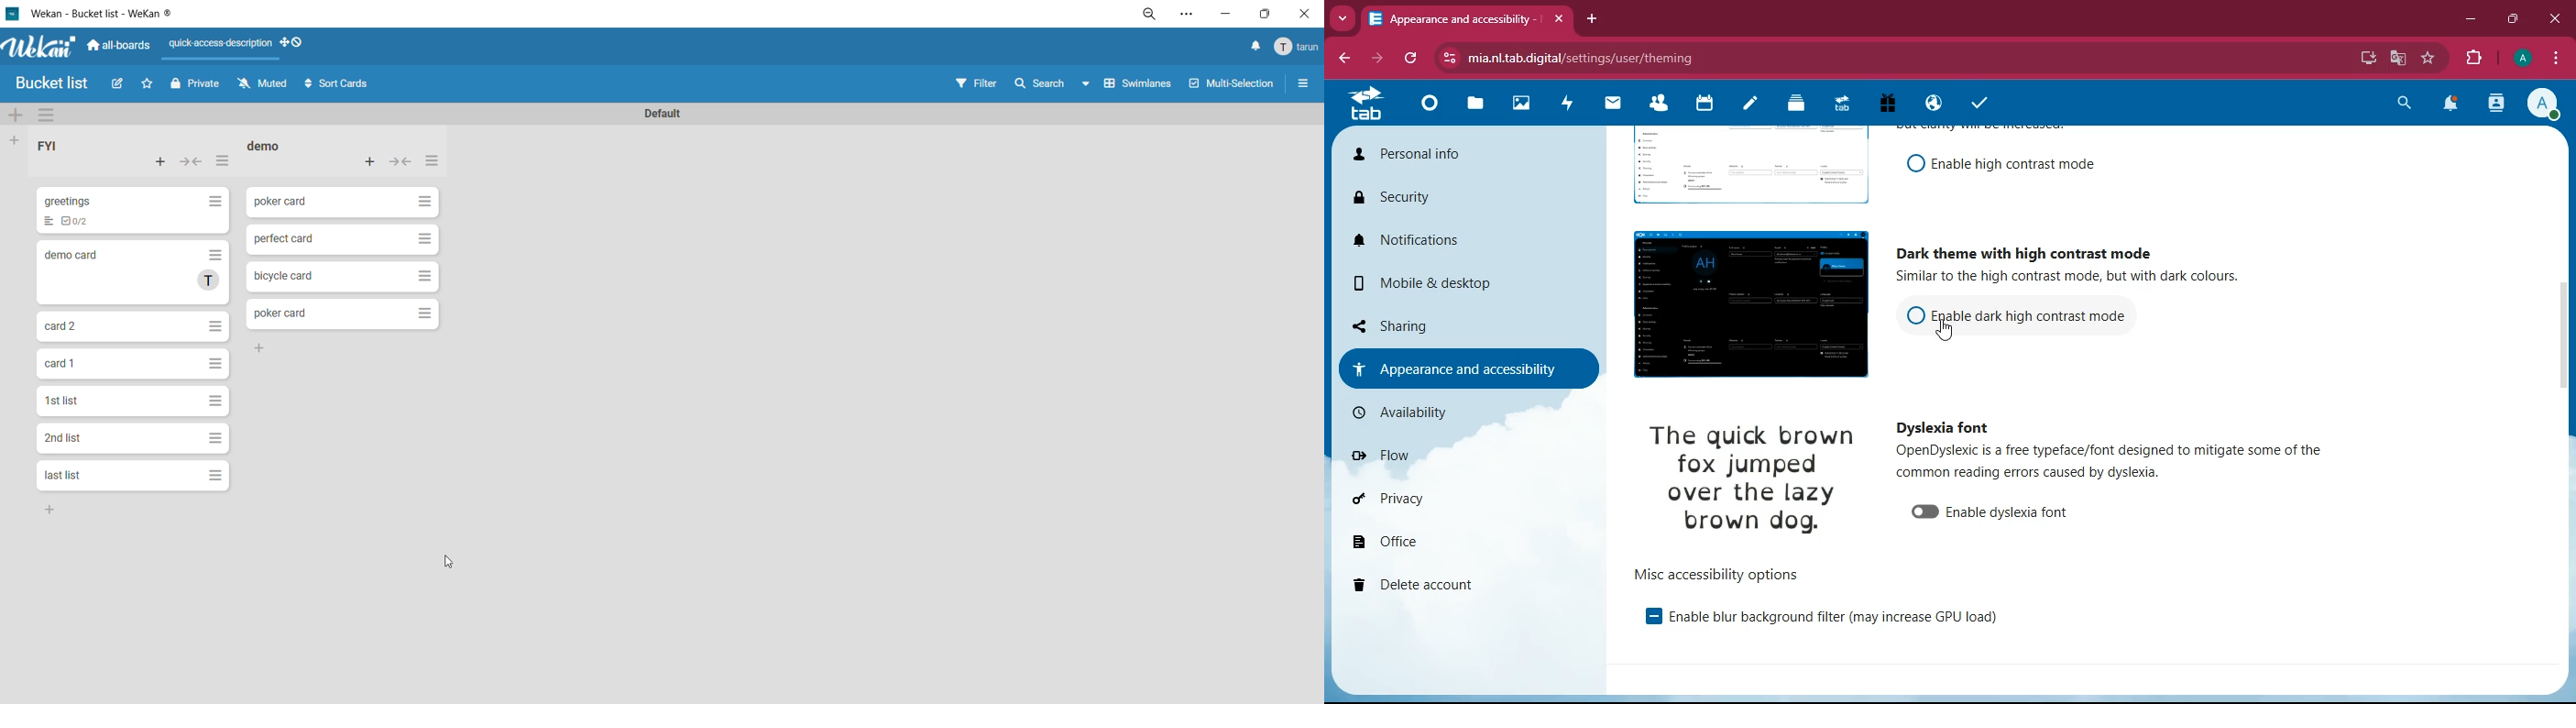  Describe the element at coordinates (1572, 104) in the screenshot. I see `activity` at that location.